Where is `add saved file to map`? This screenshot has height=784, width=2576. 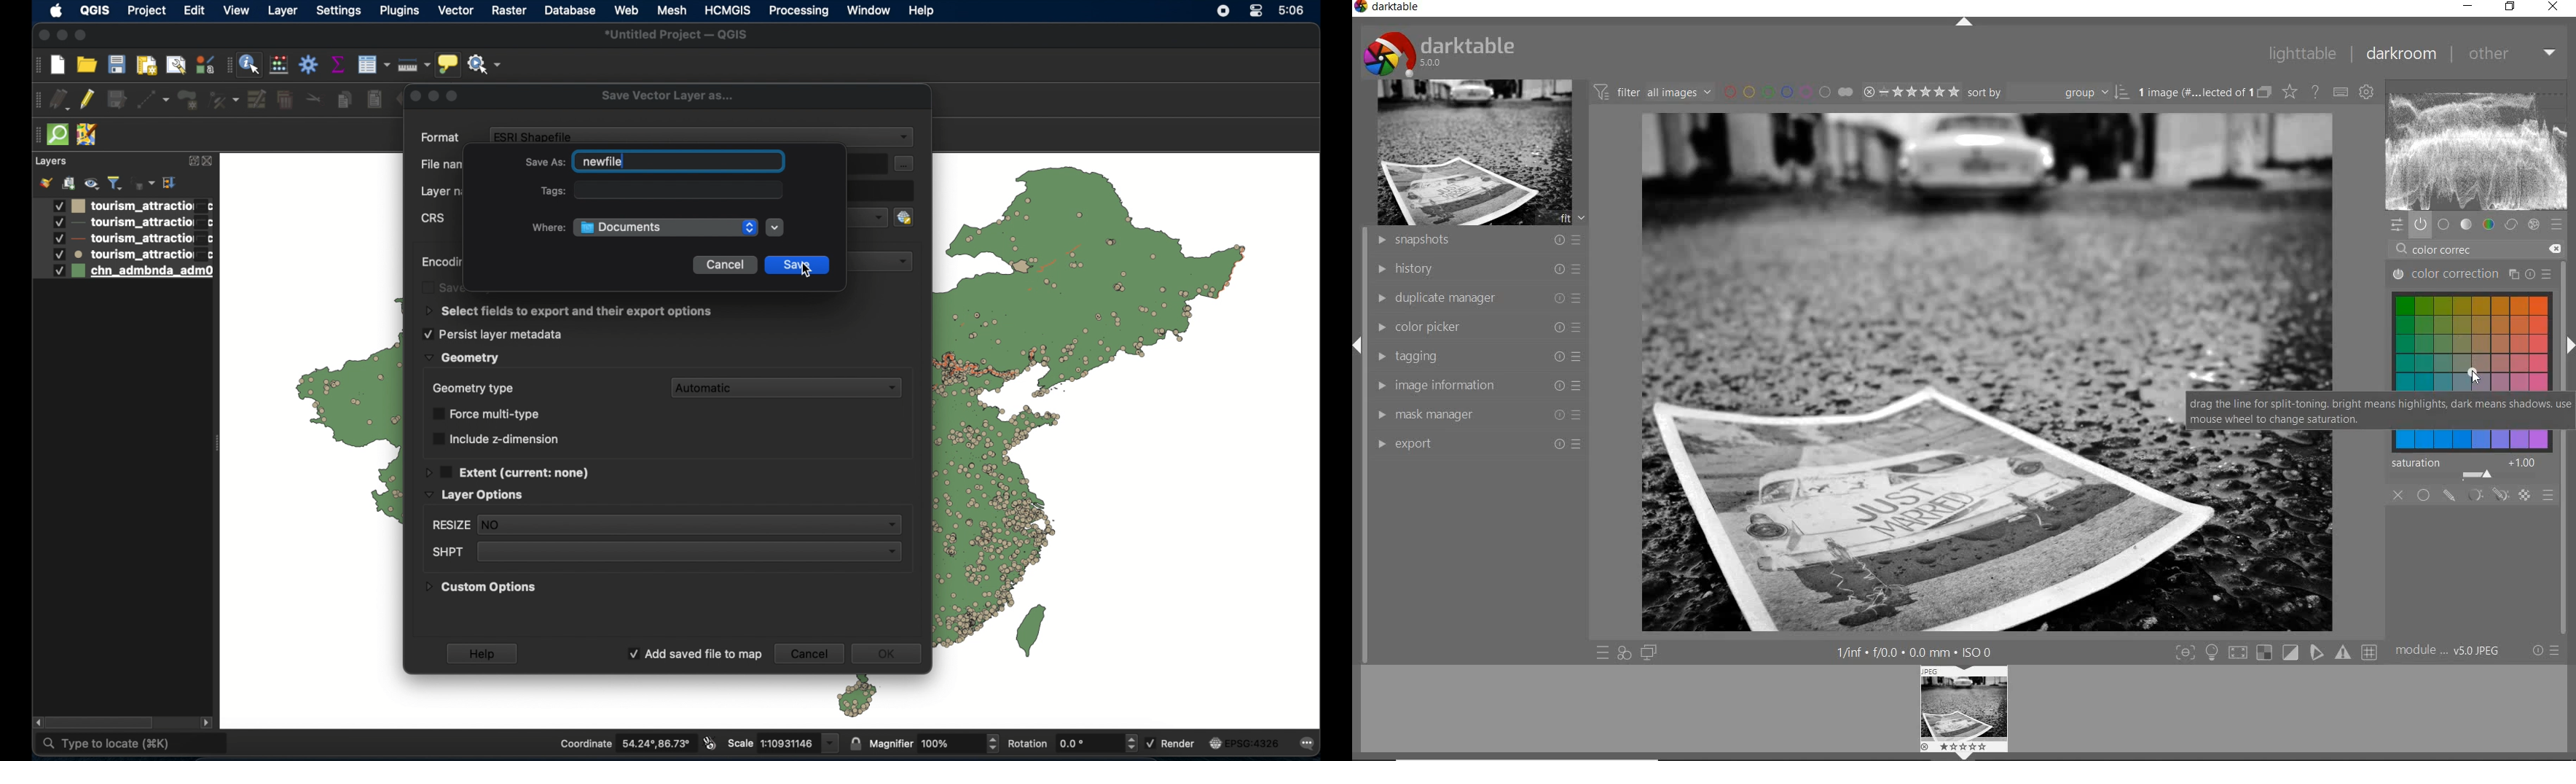
add saved file to map is located at coordinates (694, 655).